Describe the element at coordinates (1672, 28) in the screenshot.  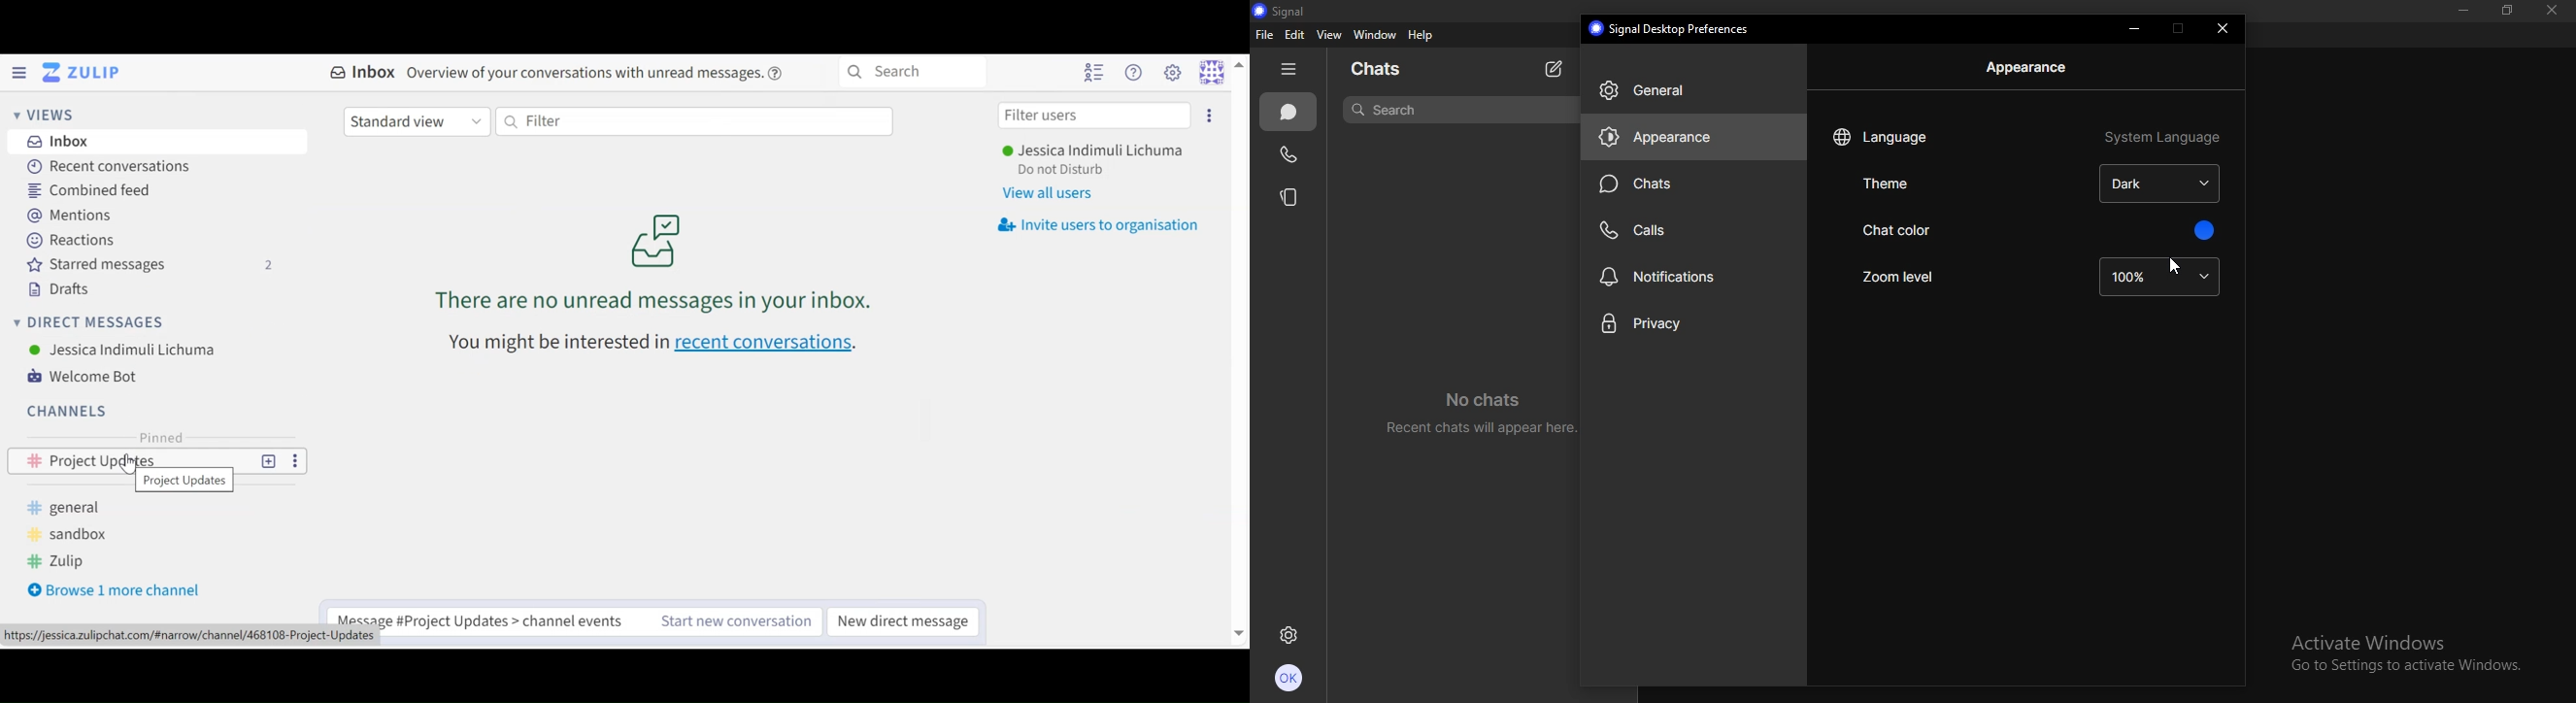
I see `® Signal Desktop Preferences` at that location.